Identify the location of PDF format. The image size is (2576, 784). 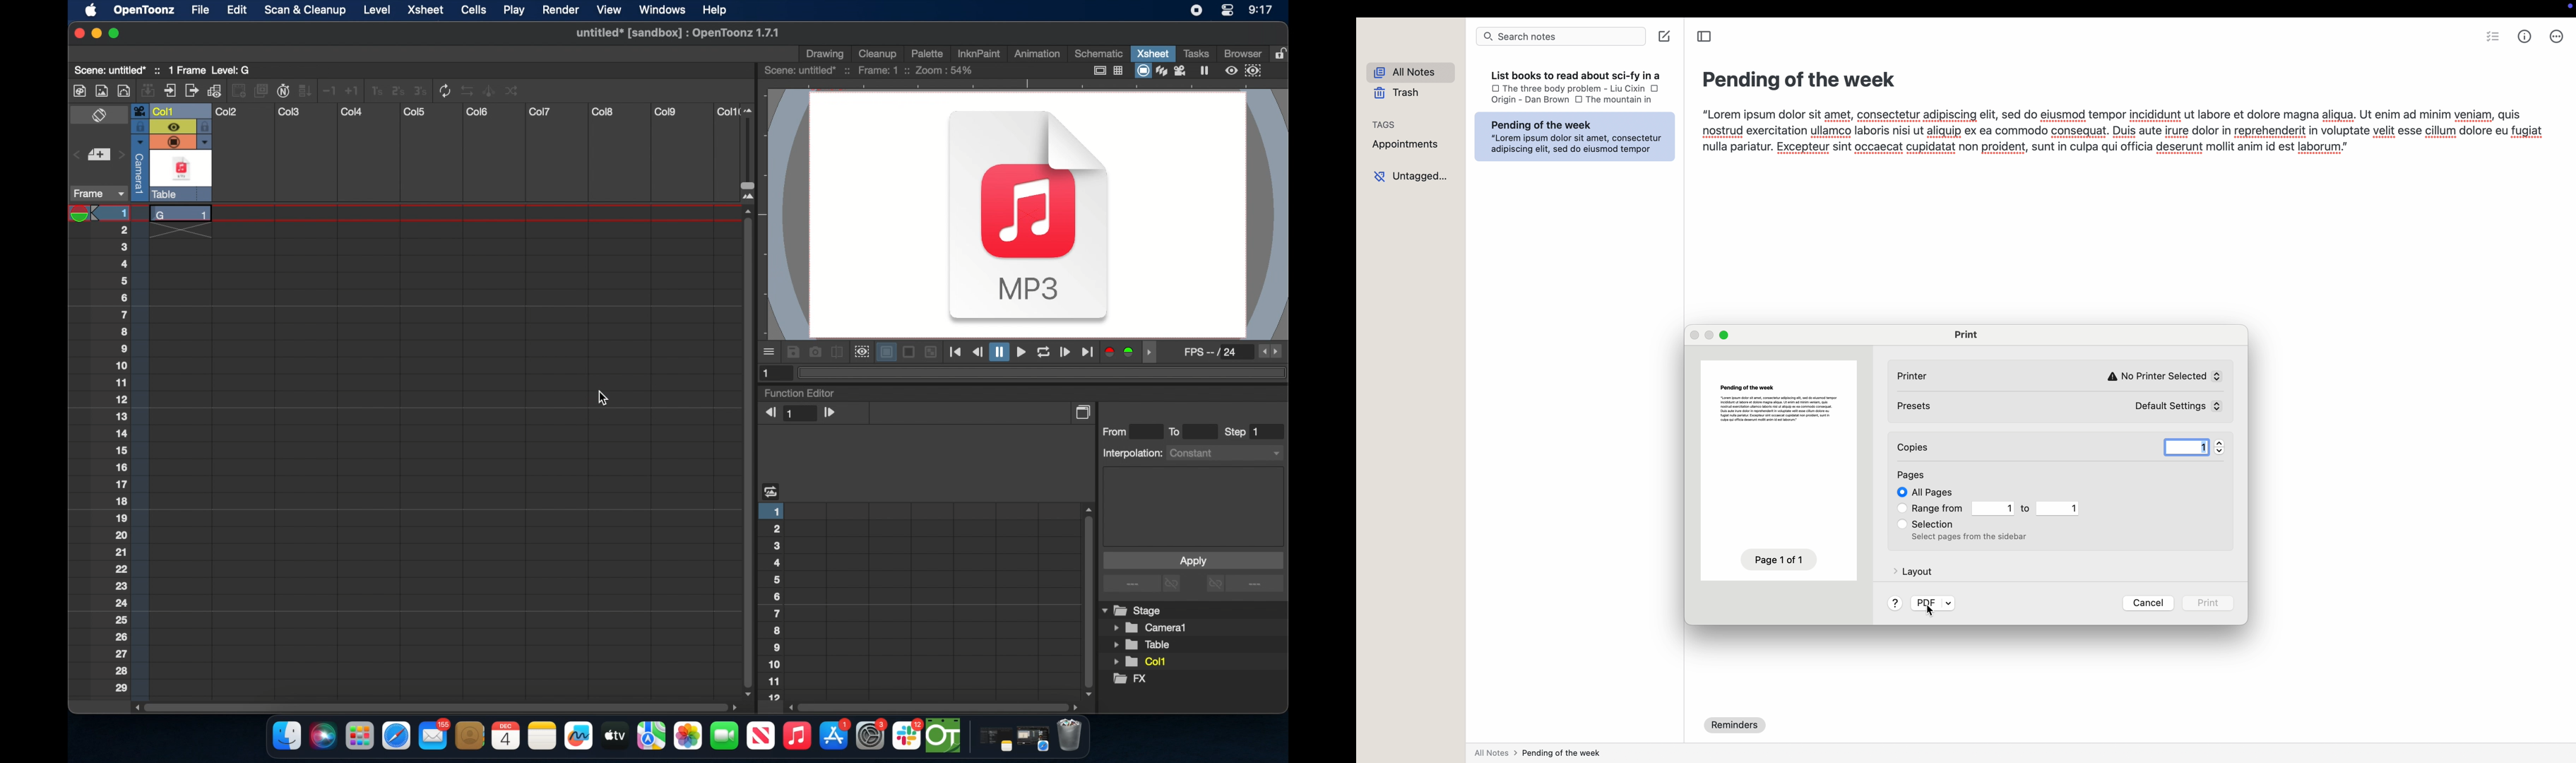
(1933, 600).